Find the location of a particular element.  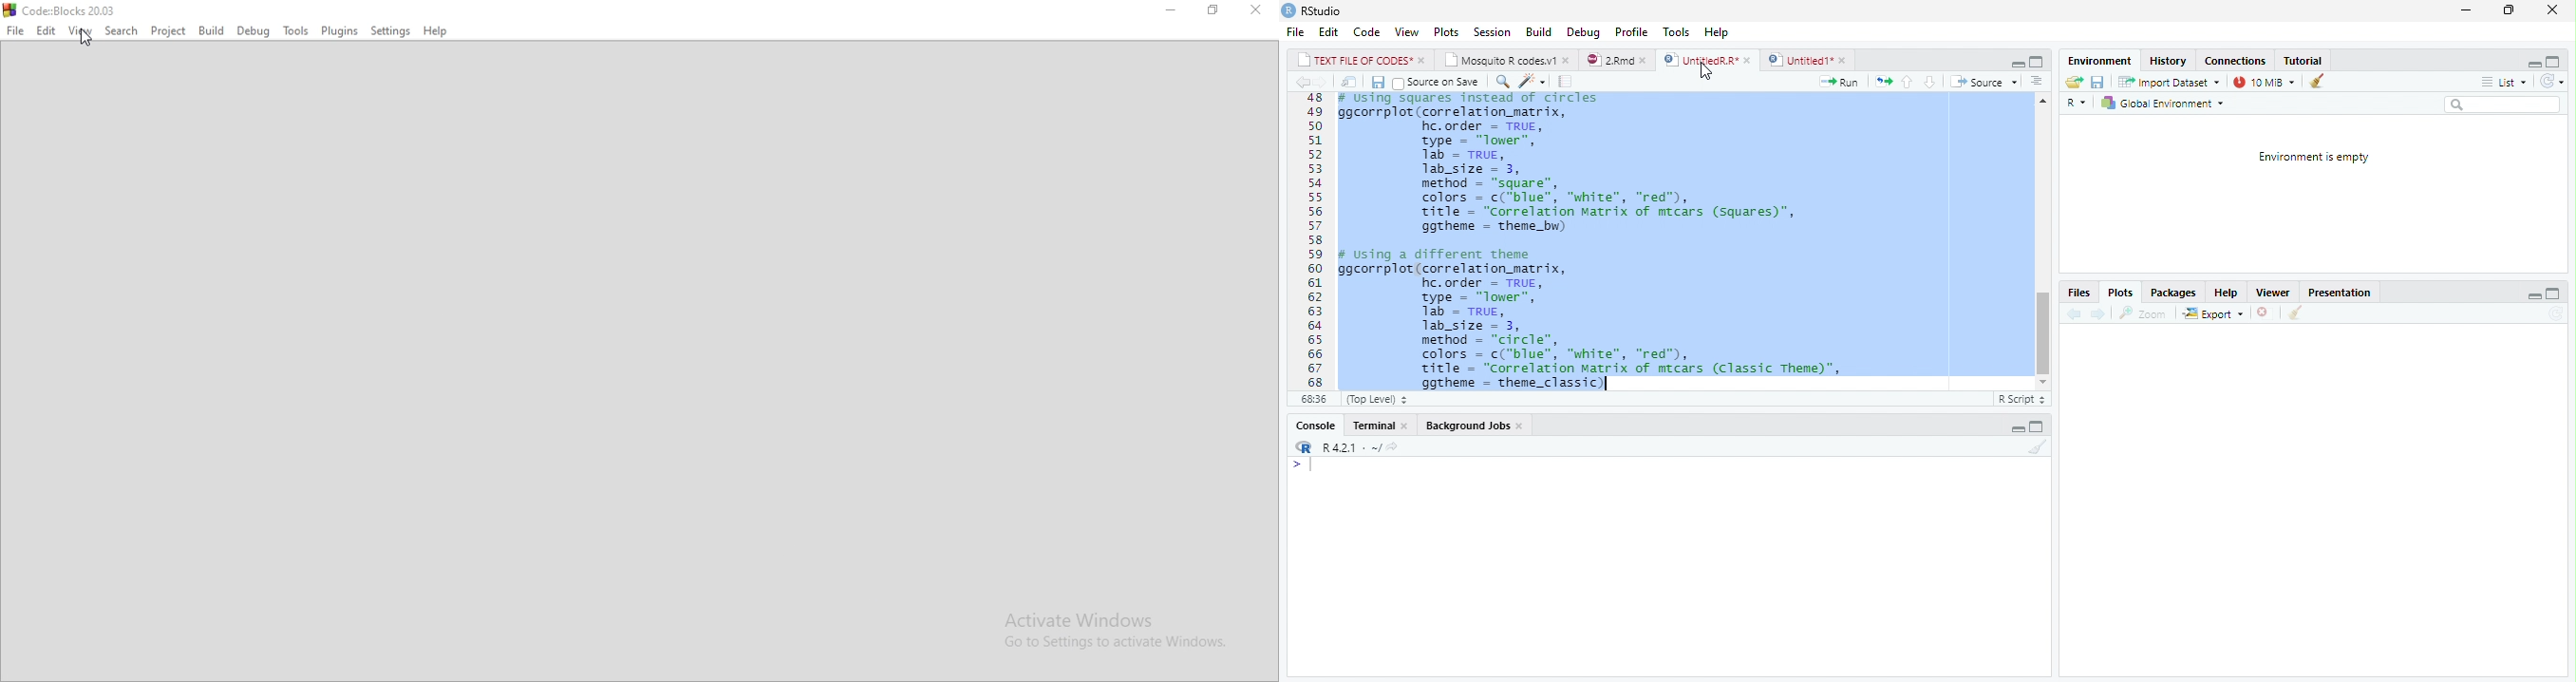

clear all plots is located at coordinates (2294, 313).